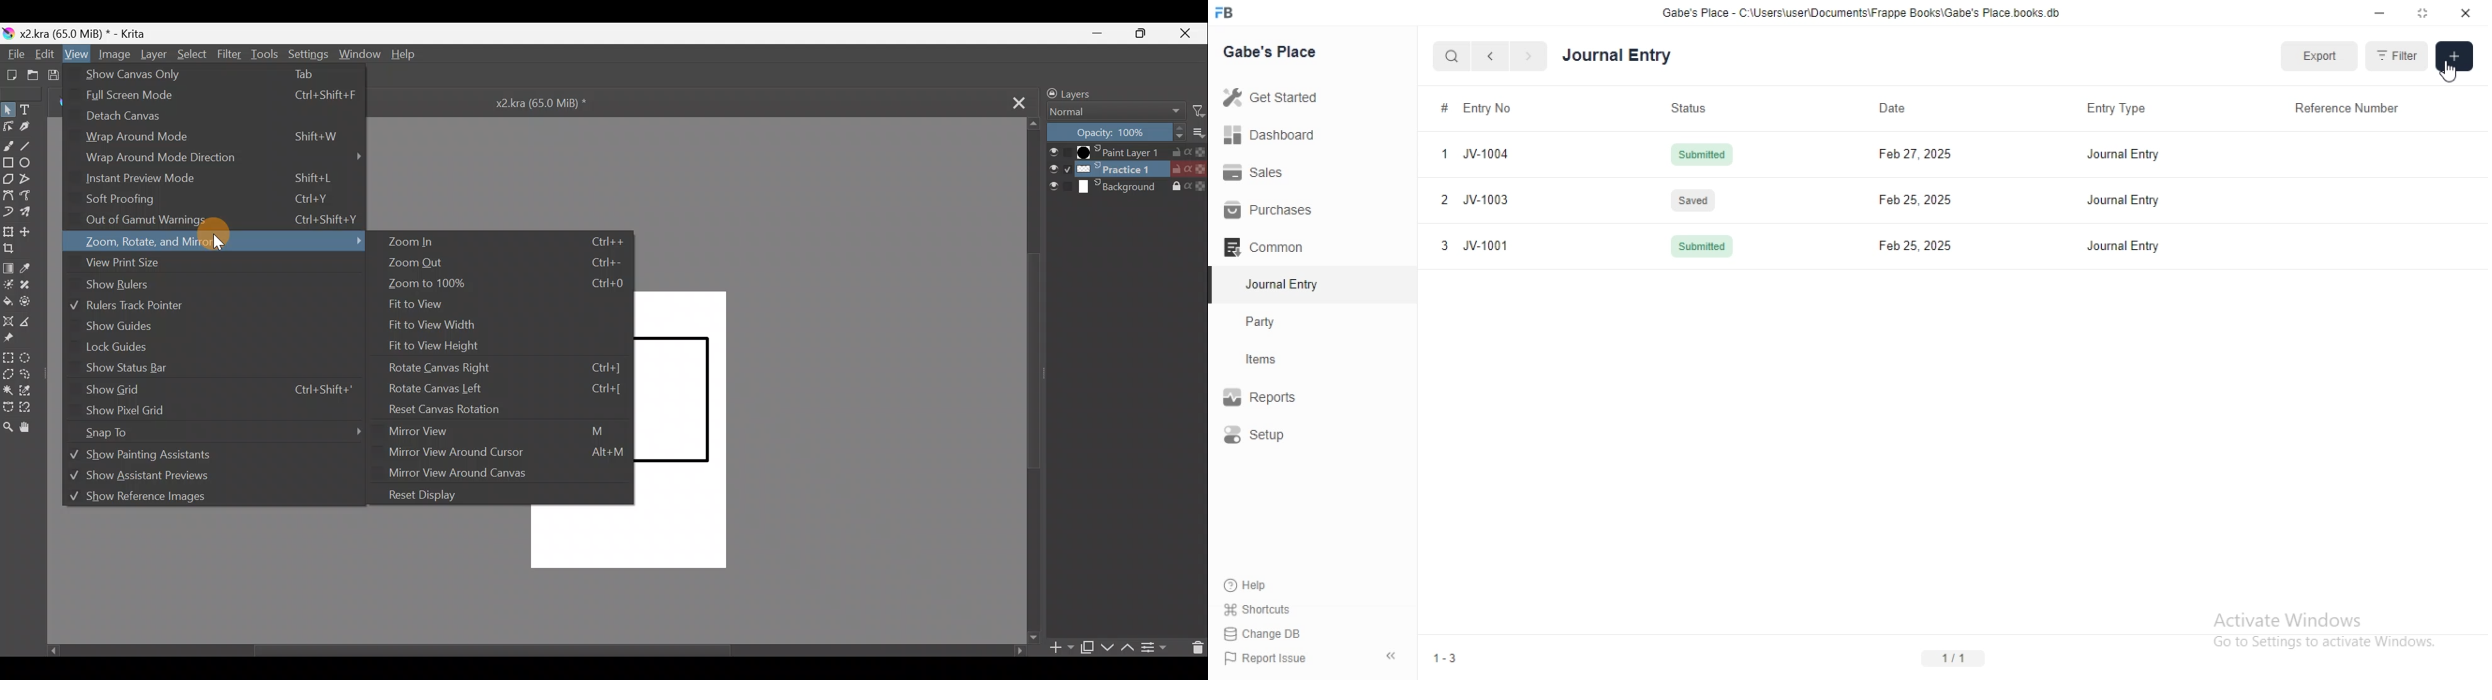 The height and width of the screenshot is (700, 2492). What do you see at coordinates (1195, 647) in the screenshot?
I see `Delete layer/mask` at bounding box center [1195, 647].